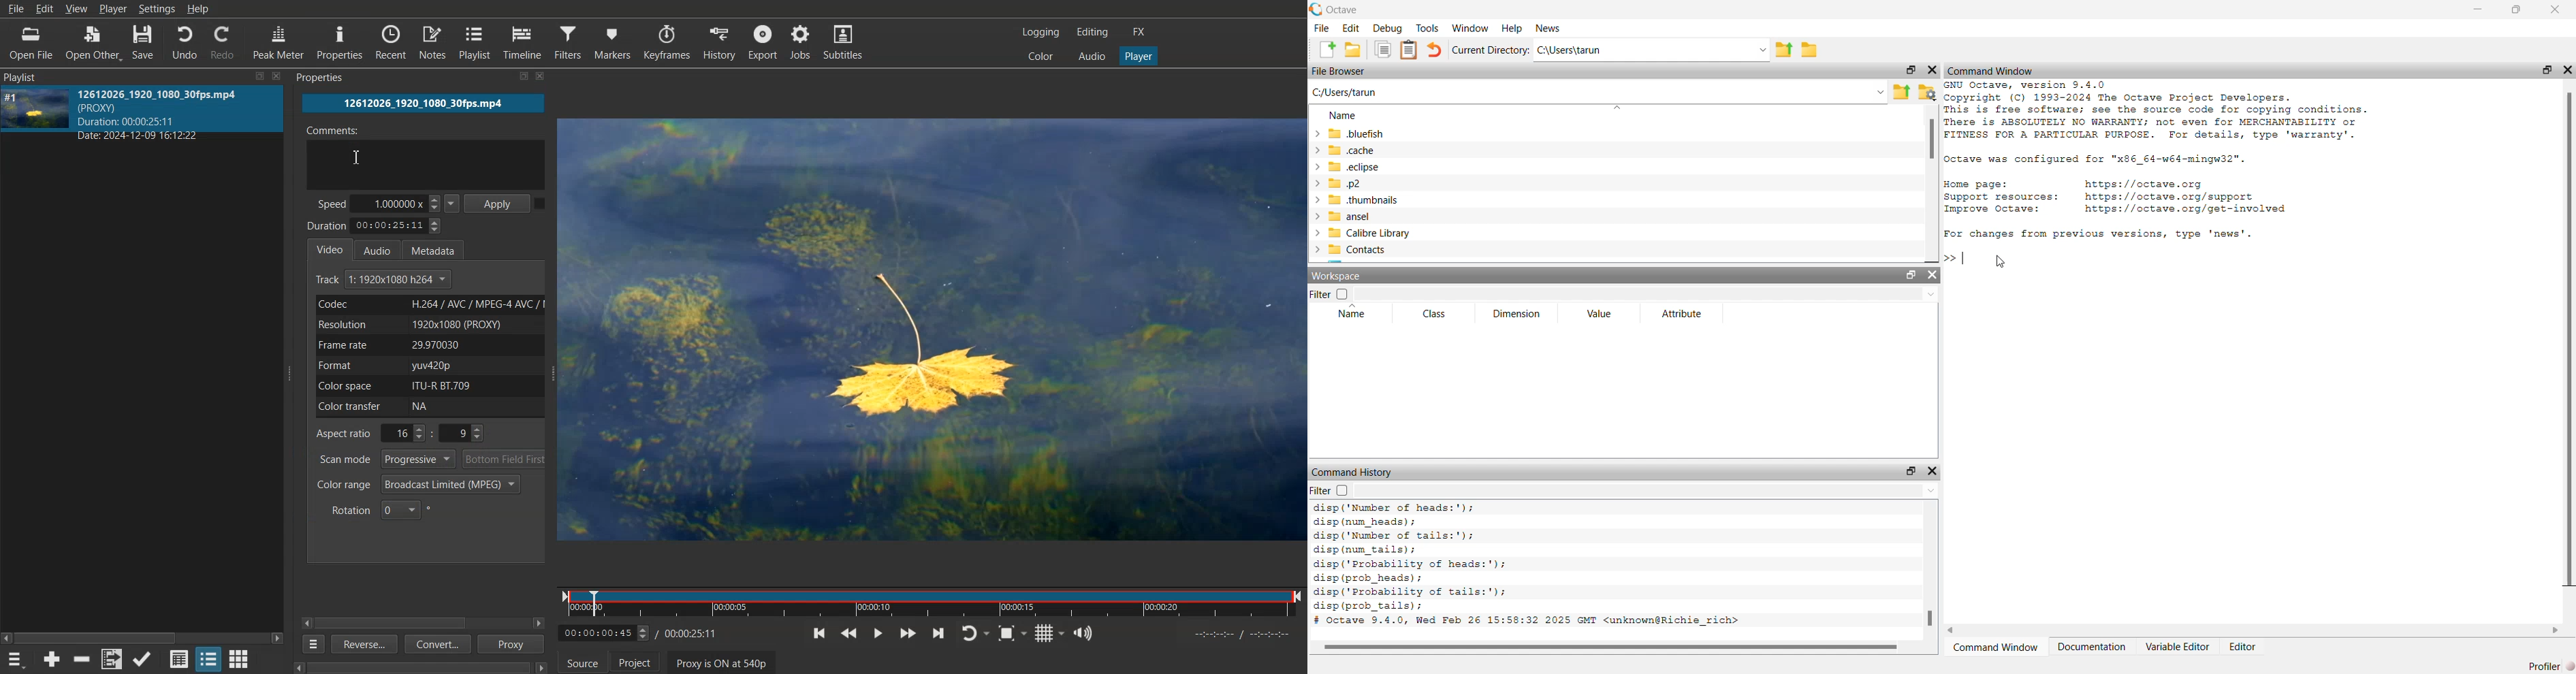 The image size is (2576, 700). What do you see at coordinates (1343, 114) in the screenshot?
I see `Name` at bounding box center [1343, 114].